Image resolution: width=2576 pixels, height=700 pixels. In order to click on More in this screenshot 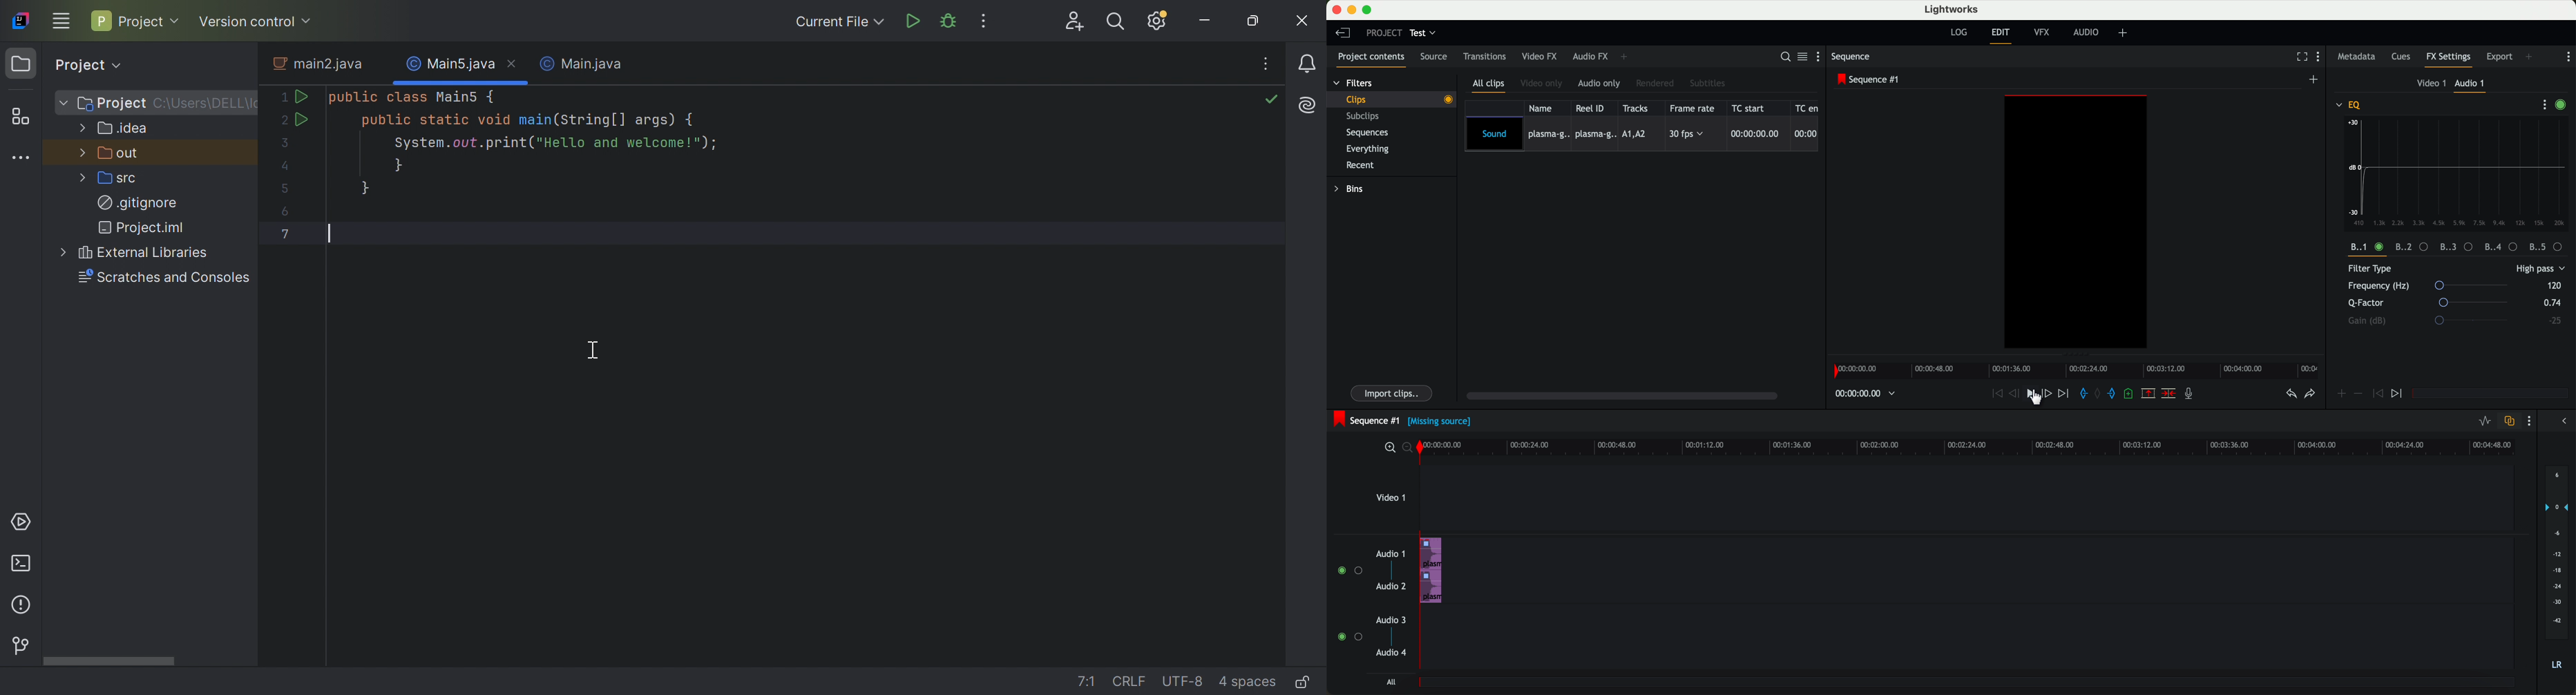, I will do `click(79, 127)`.